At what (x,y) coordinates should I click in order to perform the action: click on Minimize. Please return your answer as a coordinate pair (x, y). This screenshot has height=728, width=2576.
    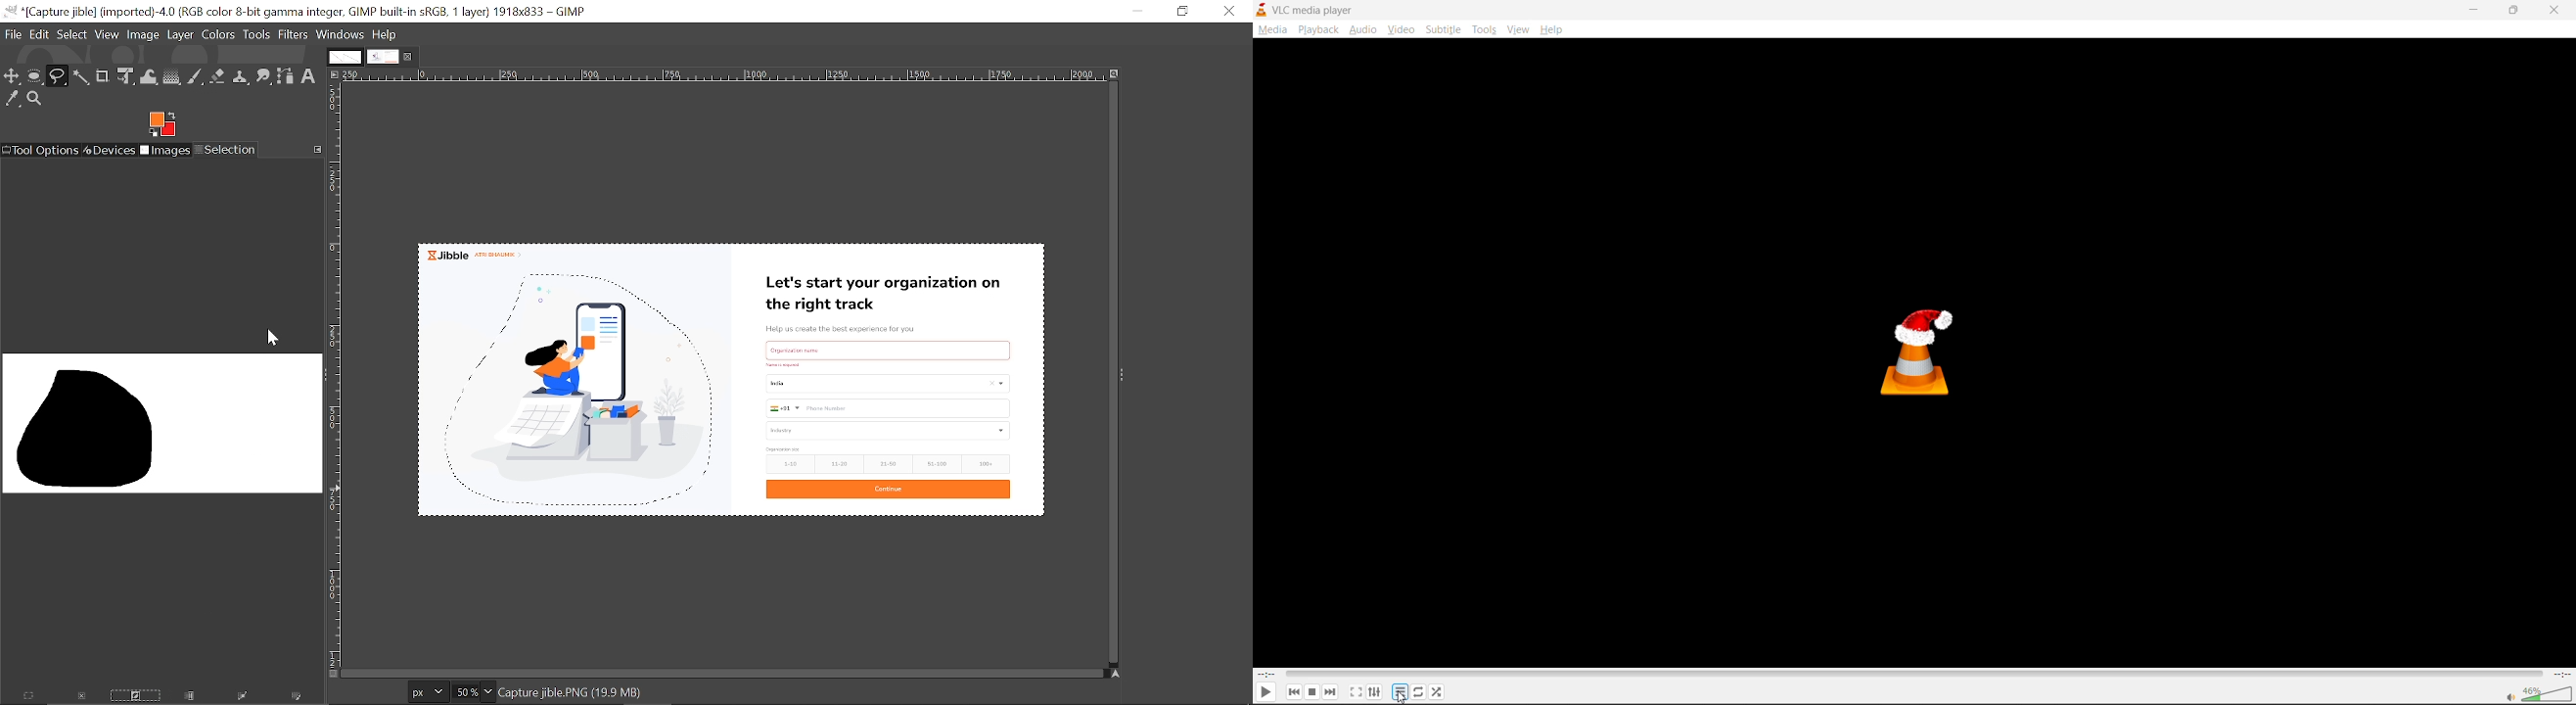
    Looking at the image, I should click on (1137, 11).